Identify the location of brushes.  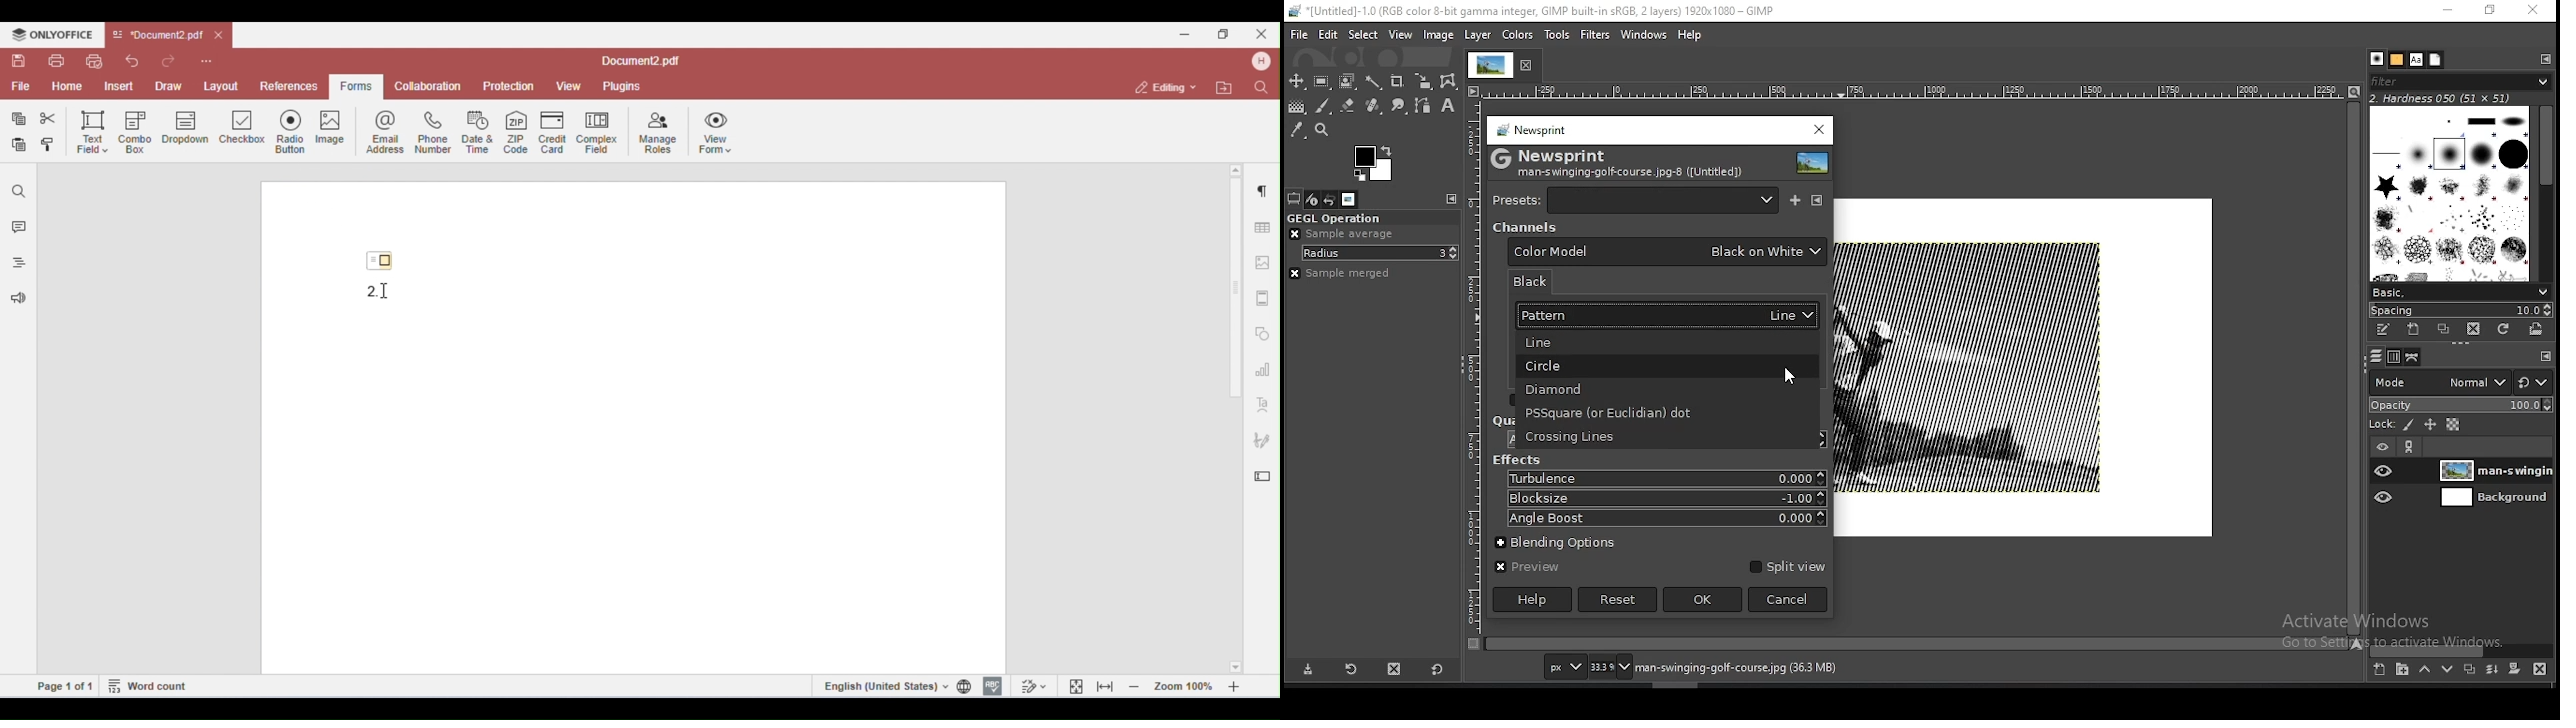
(2449, 193).